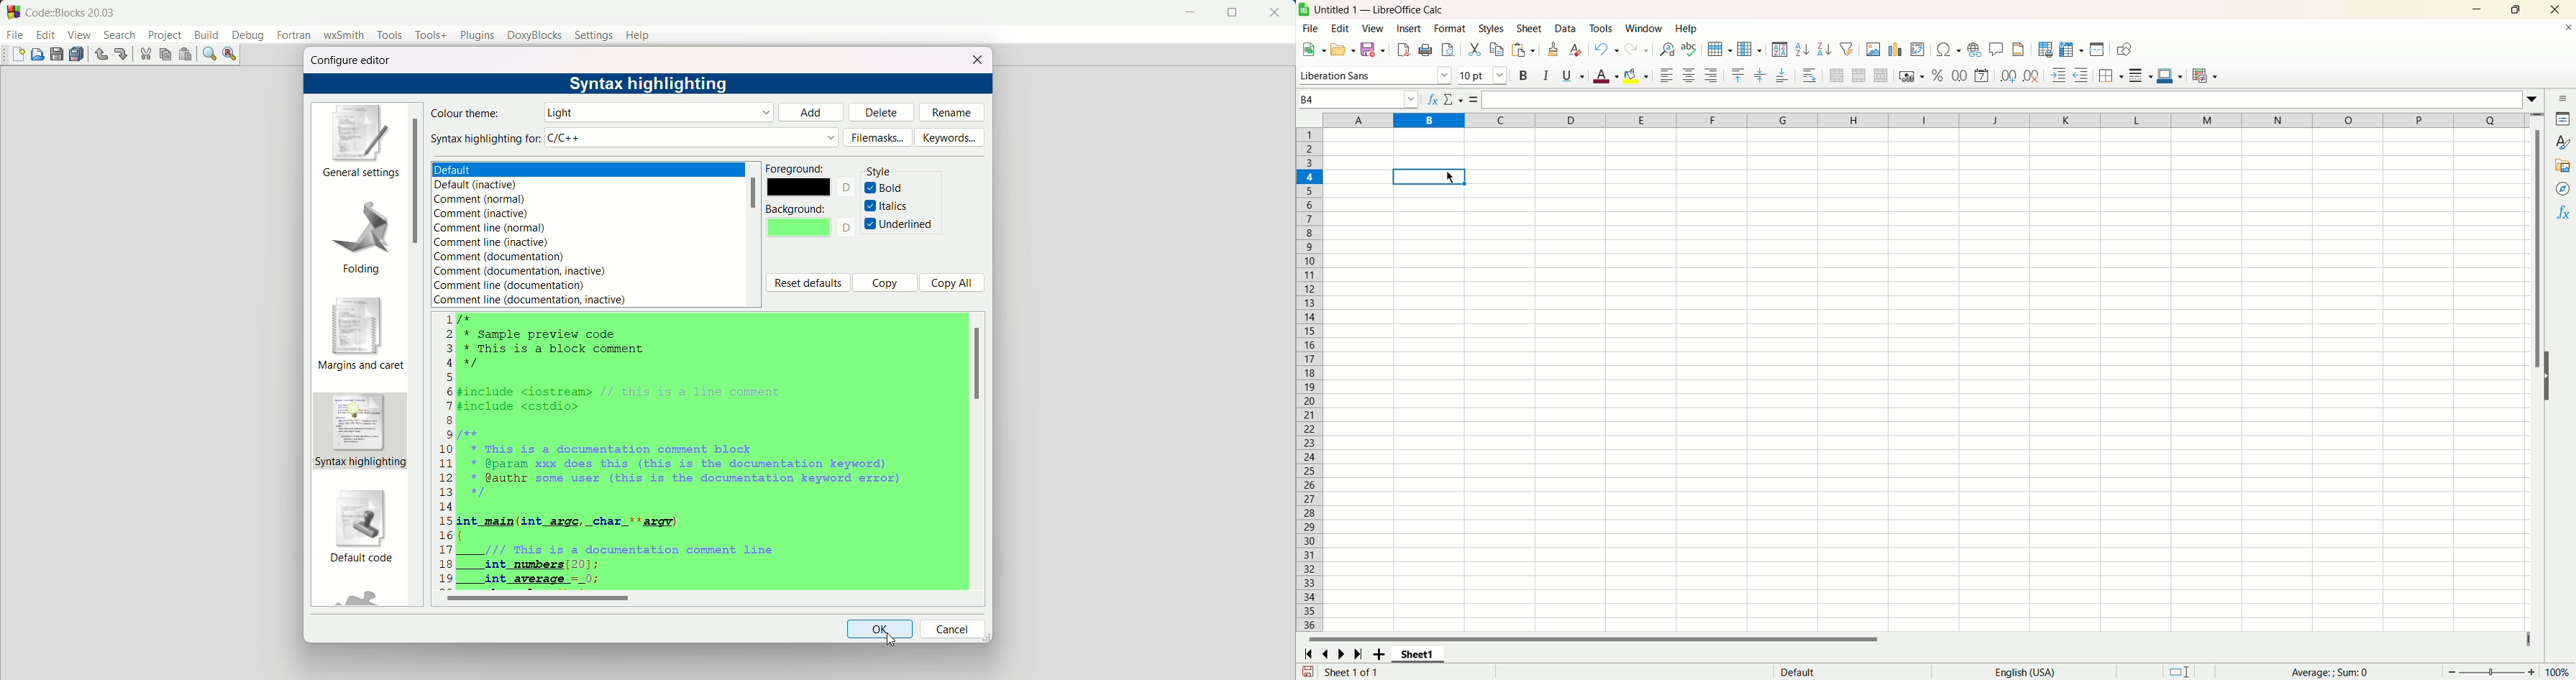  Describe the element at coordinates (2072, 49) in the screenshot. I see `freeze row and column` at that location.